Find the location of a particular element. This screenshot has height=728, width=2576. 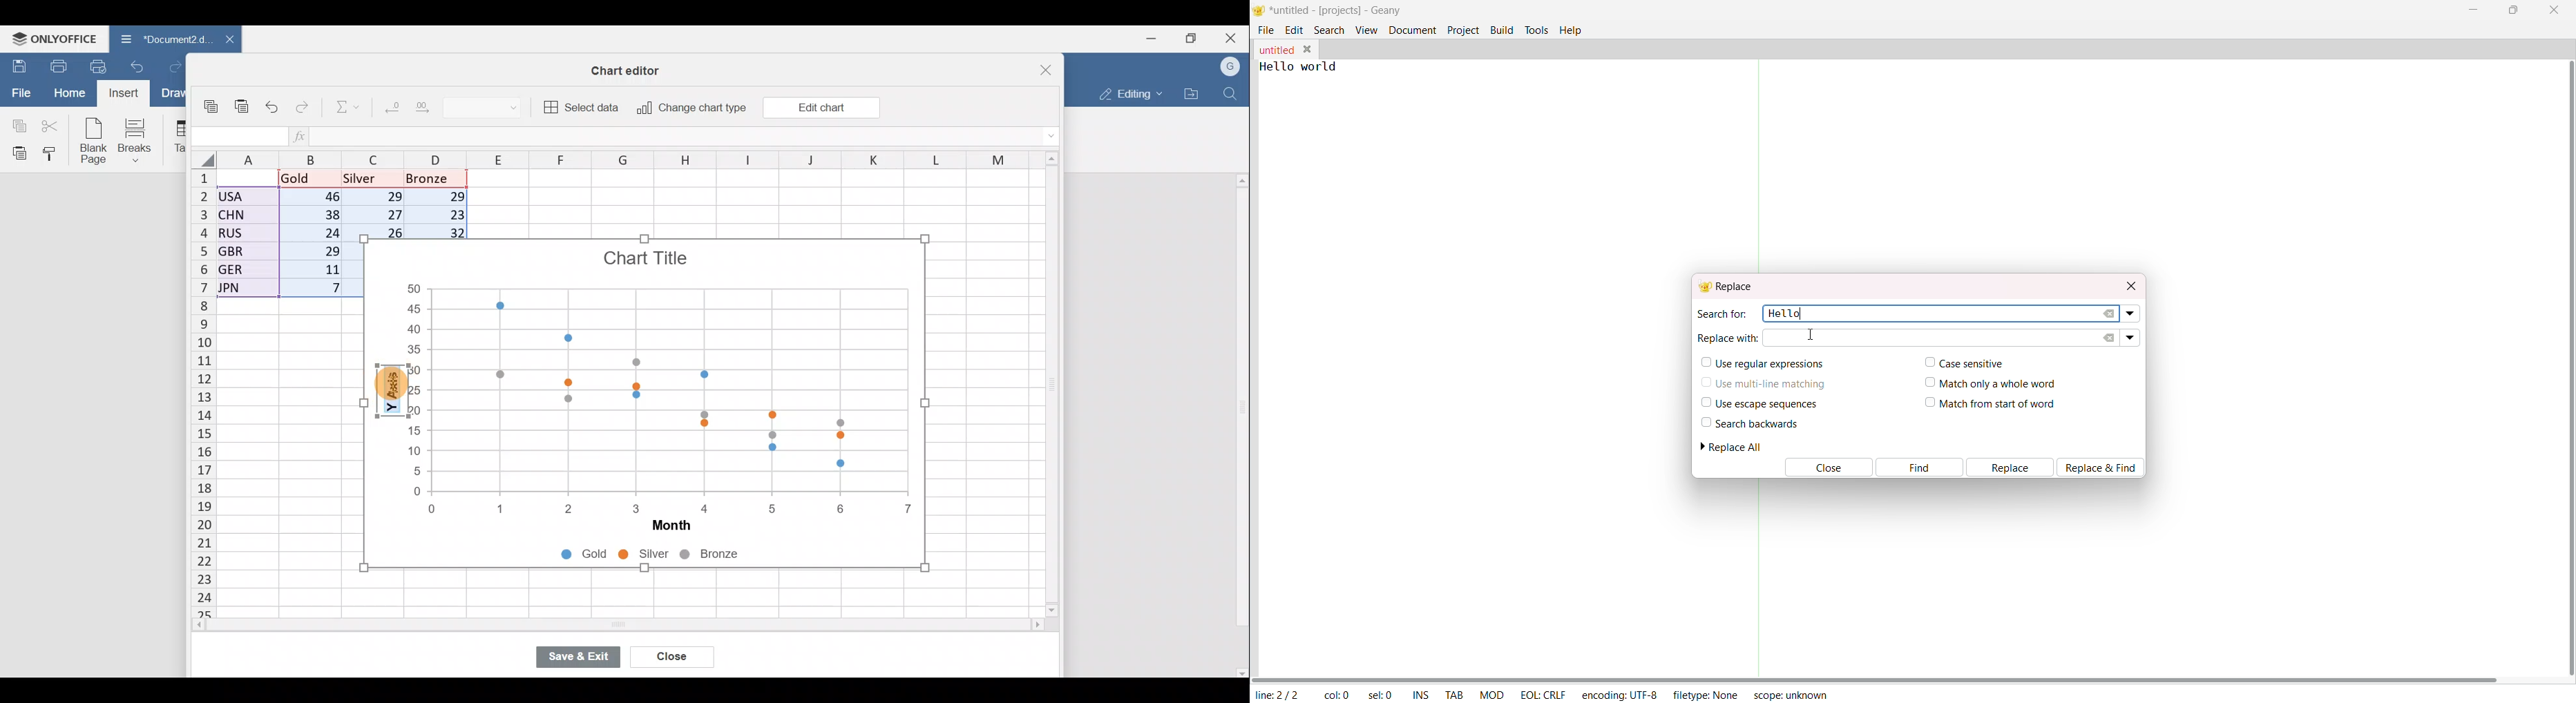

ONLYOFFICE Menu is located at coordinates (53, 38).